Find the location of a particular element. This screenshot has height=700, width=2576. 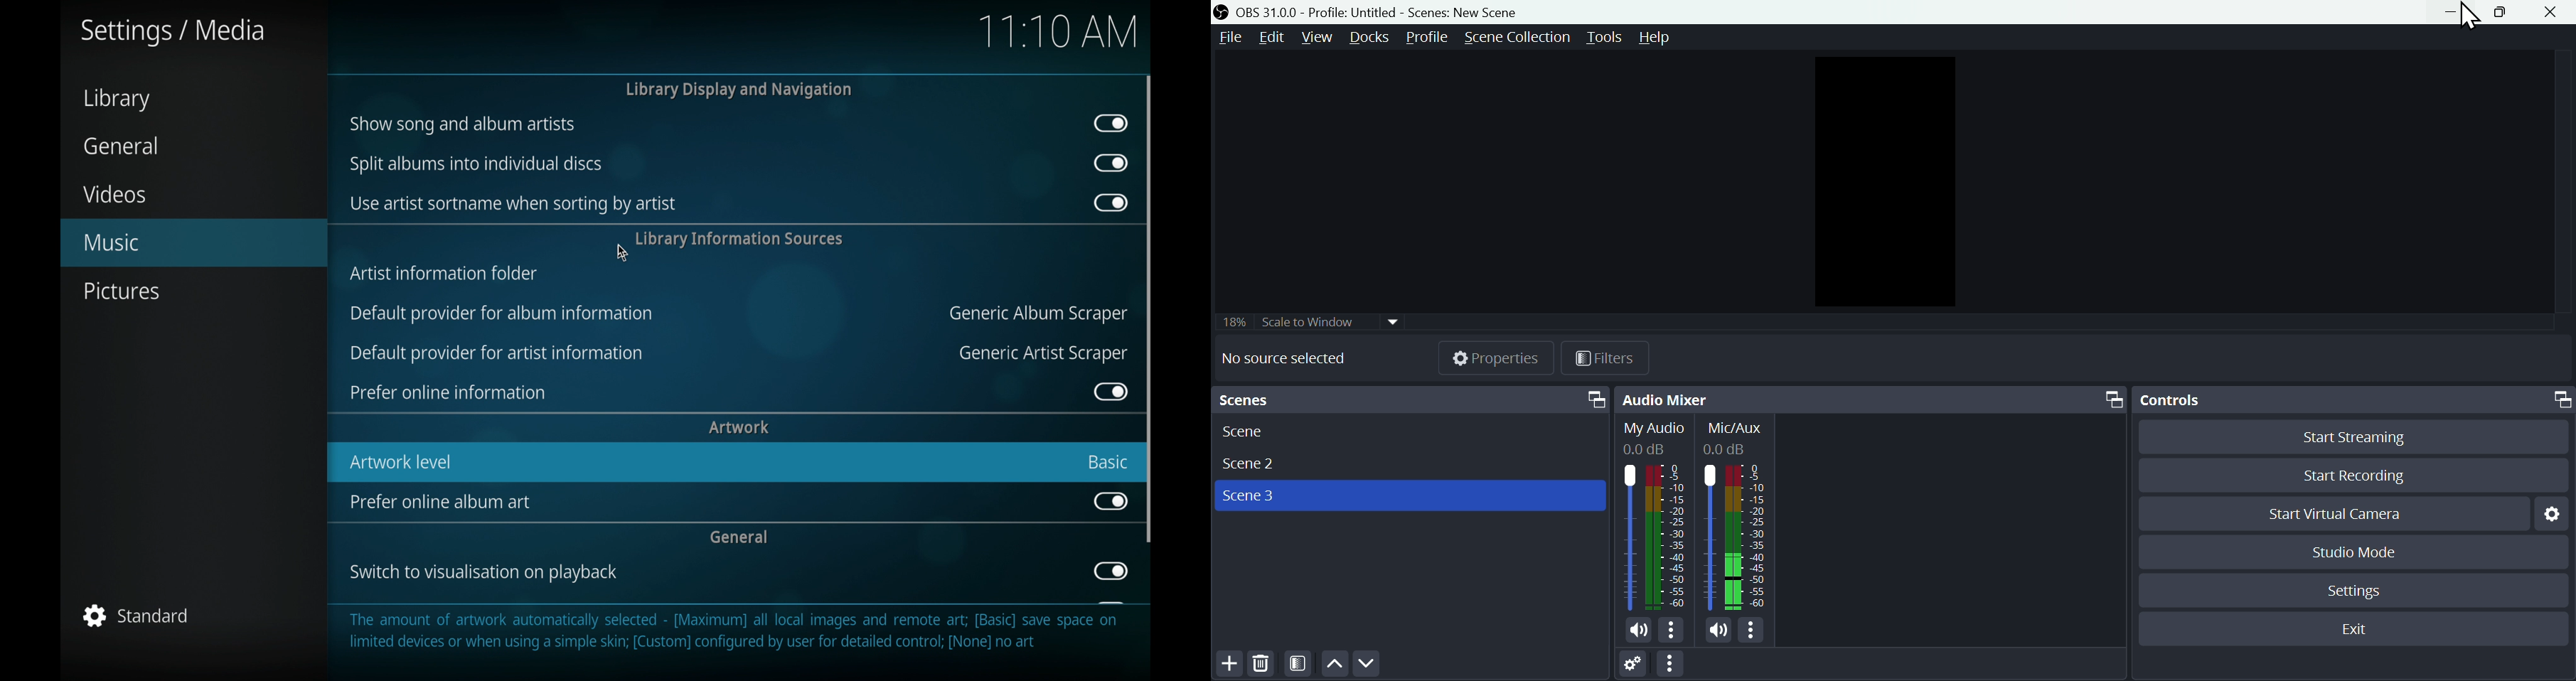

Cursor is located at coordinates (1325, 61).